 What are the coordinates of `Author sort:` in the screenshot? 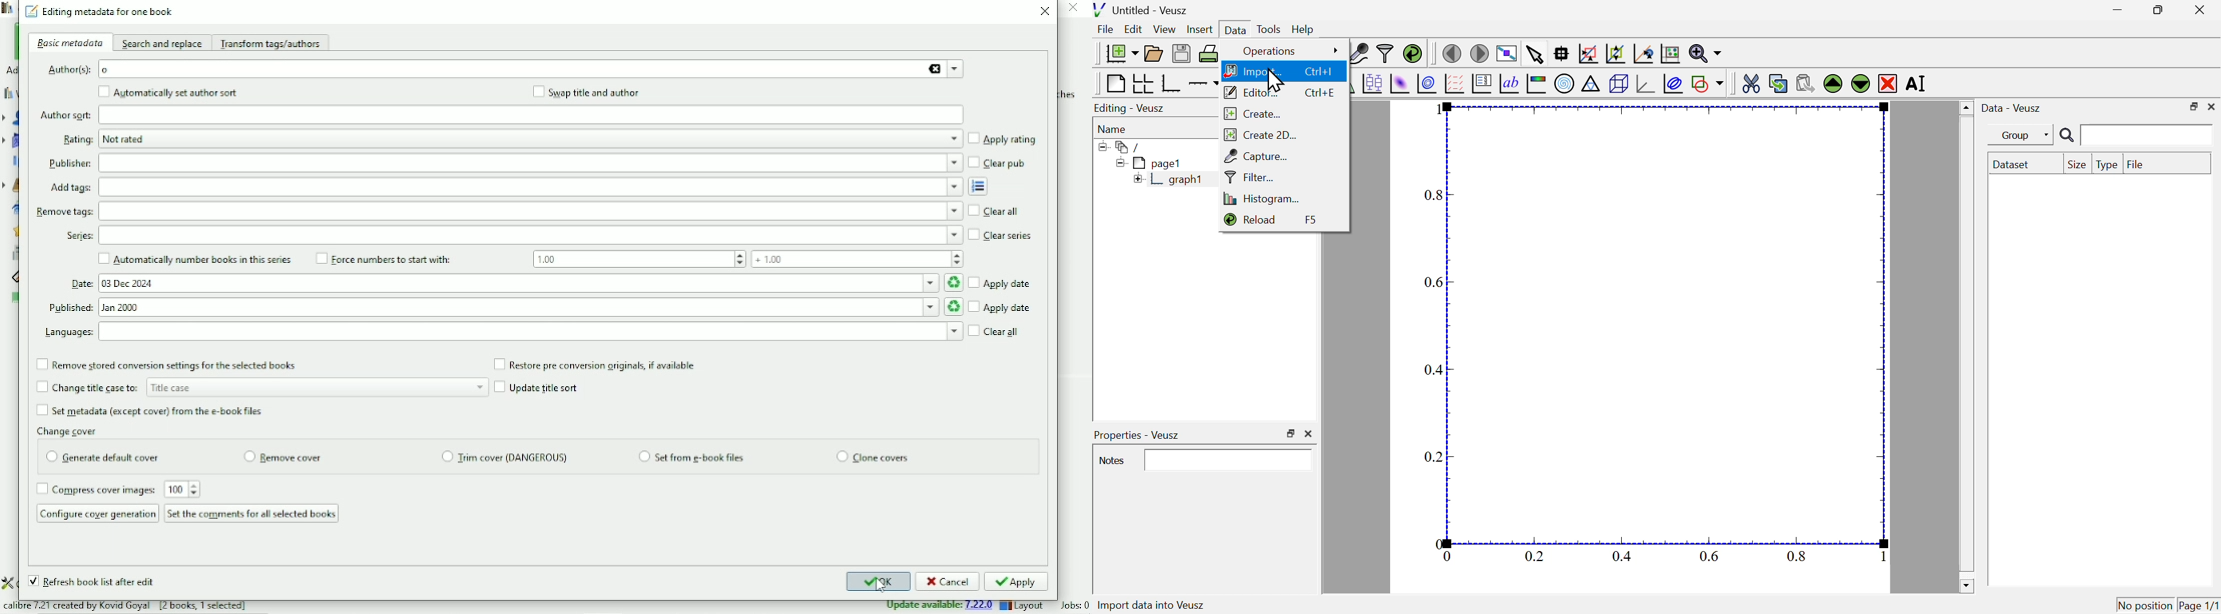 It's located at (65, 115).